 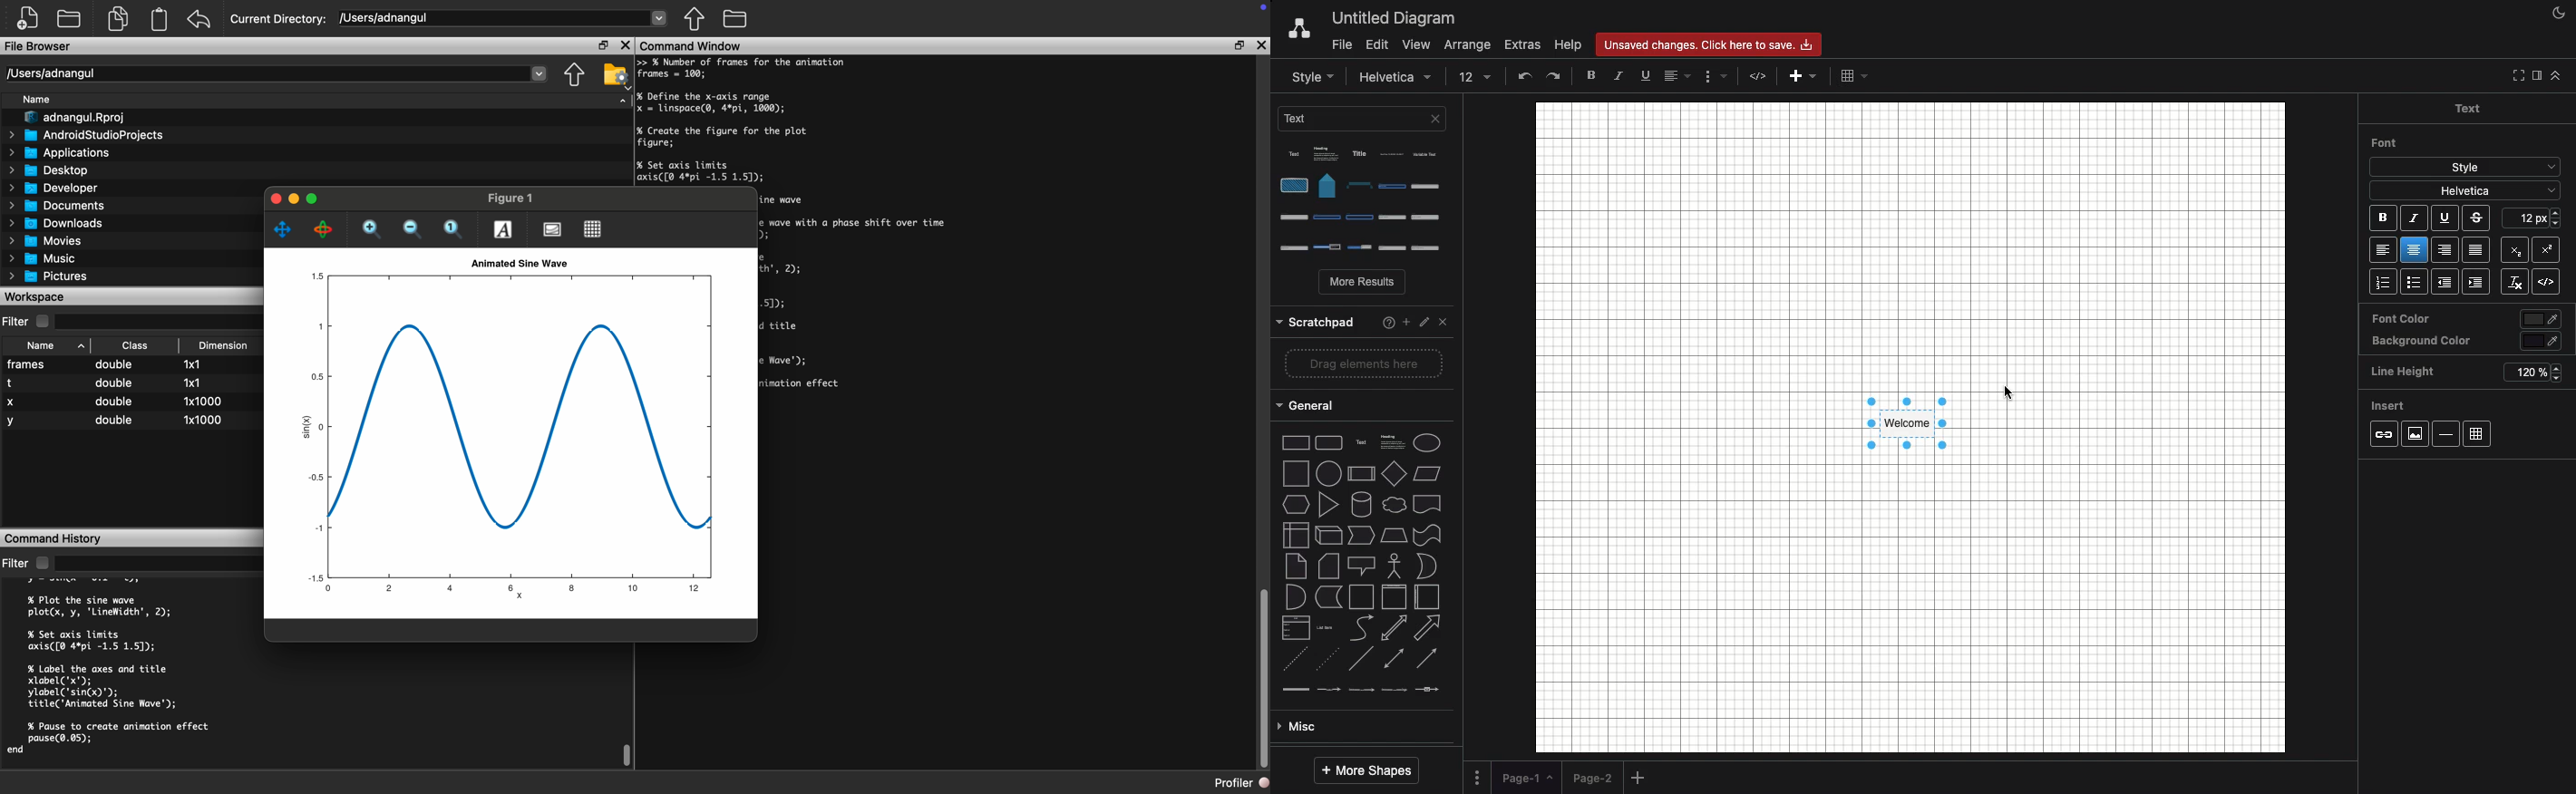 I want to click on Center aligned, so click(x=2414, y=249).